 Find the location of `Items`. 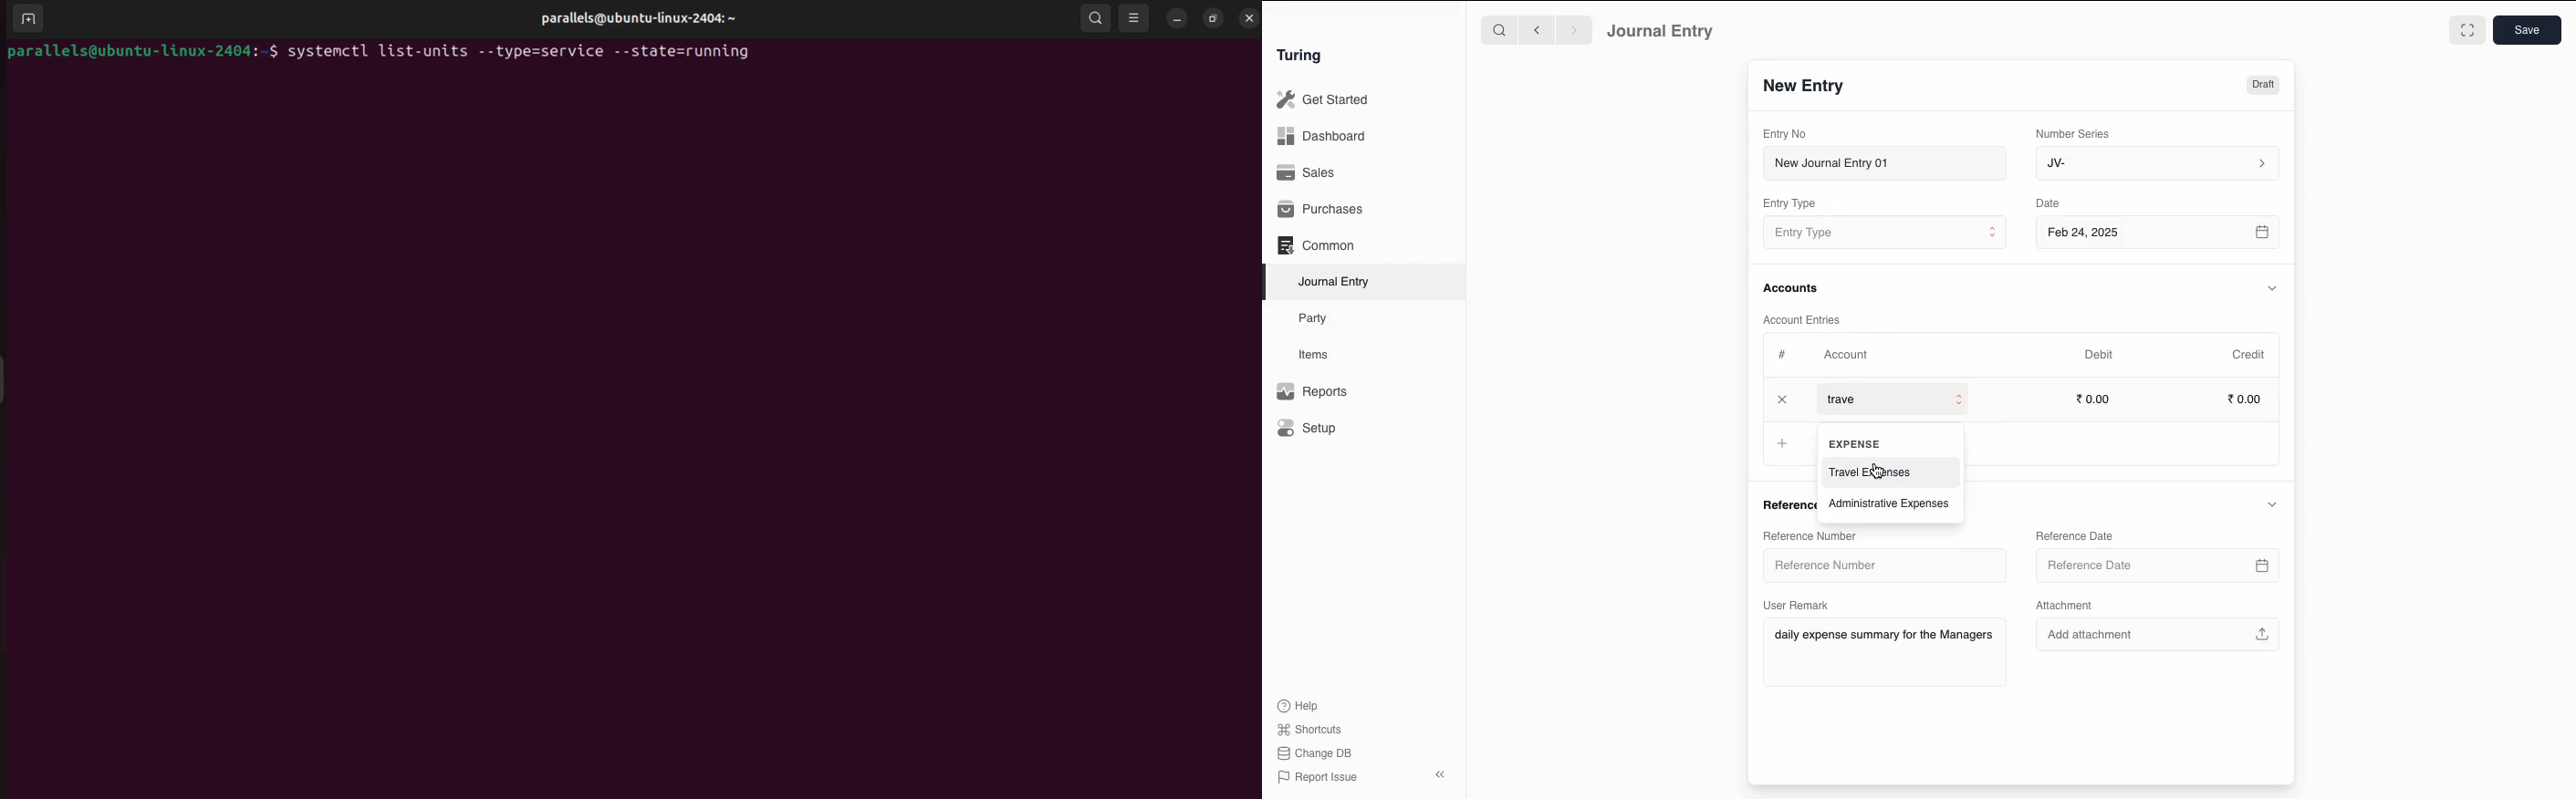

Items is located at coordinates (1314, 354).